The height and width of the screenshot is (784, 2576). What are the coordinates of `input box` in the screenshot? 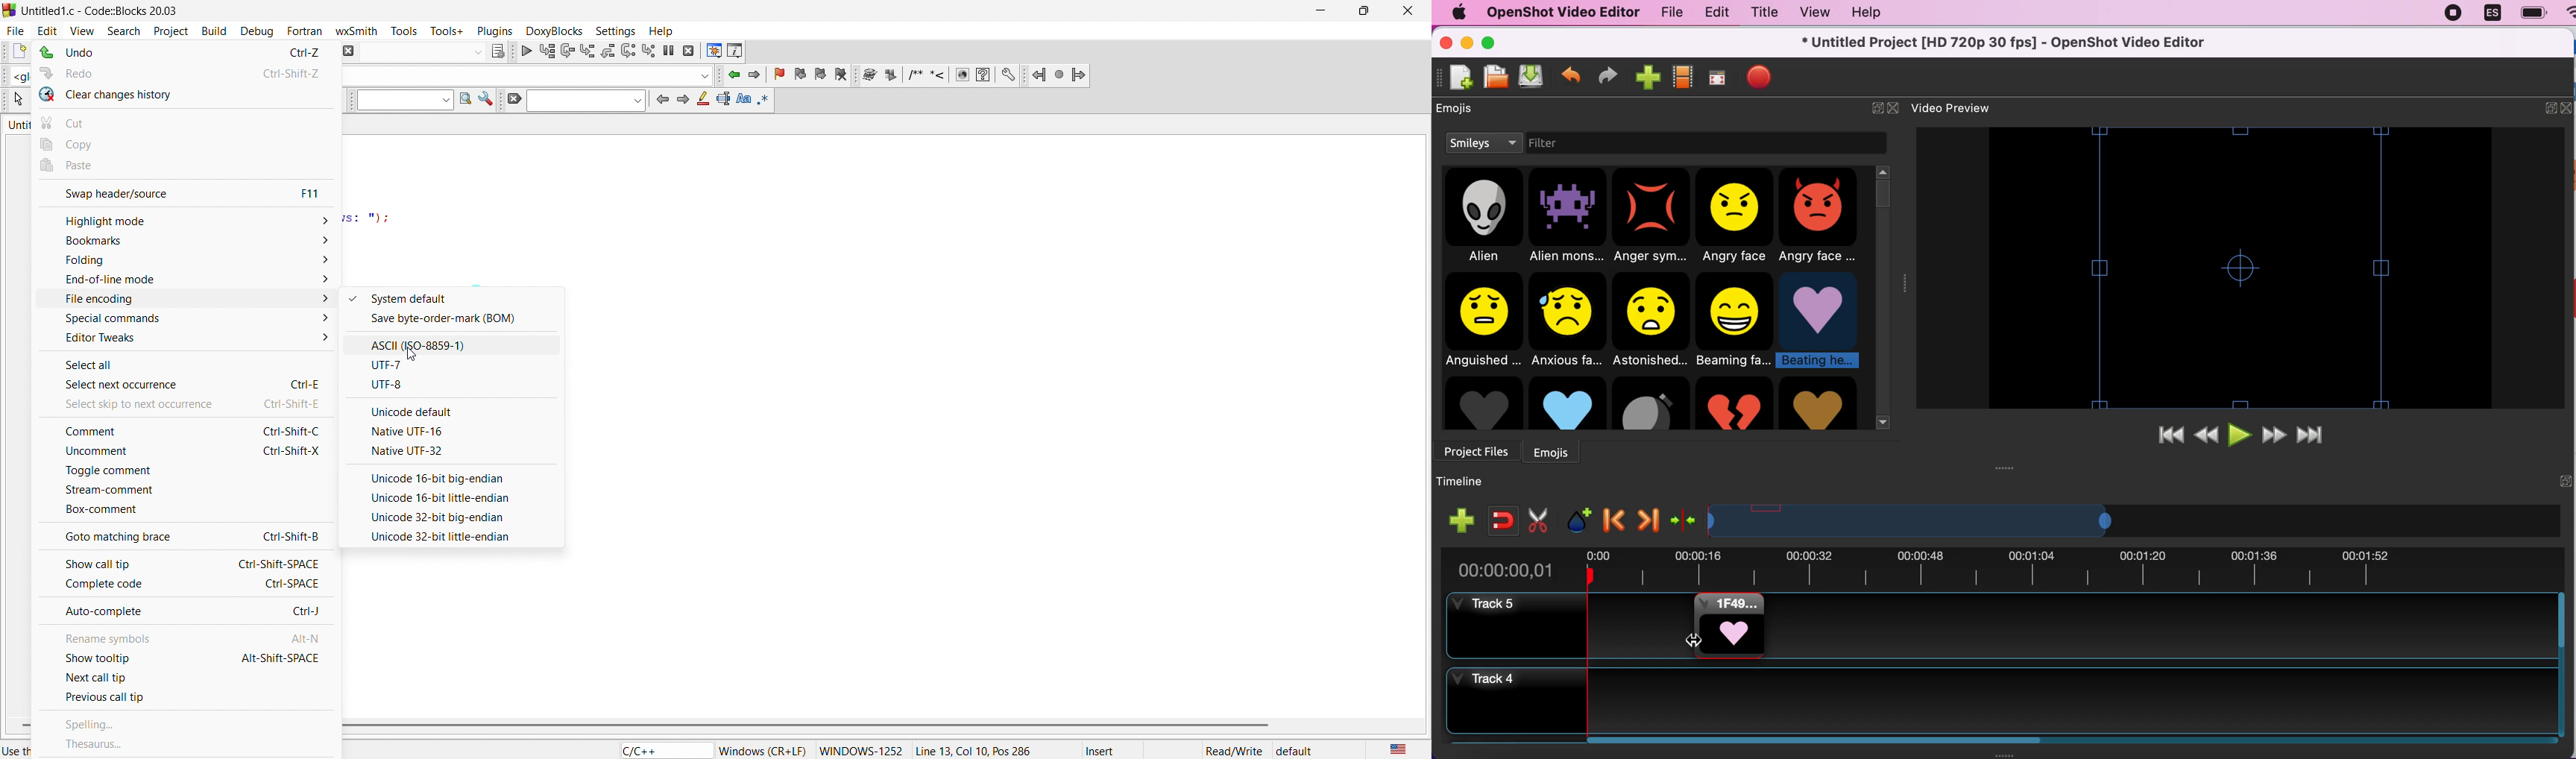 It's located at (397, 101).